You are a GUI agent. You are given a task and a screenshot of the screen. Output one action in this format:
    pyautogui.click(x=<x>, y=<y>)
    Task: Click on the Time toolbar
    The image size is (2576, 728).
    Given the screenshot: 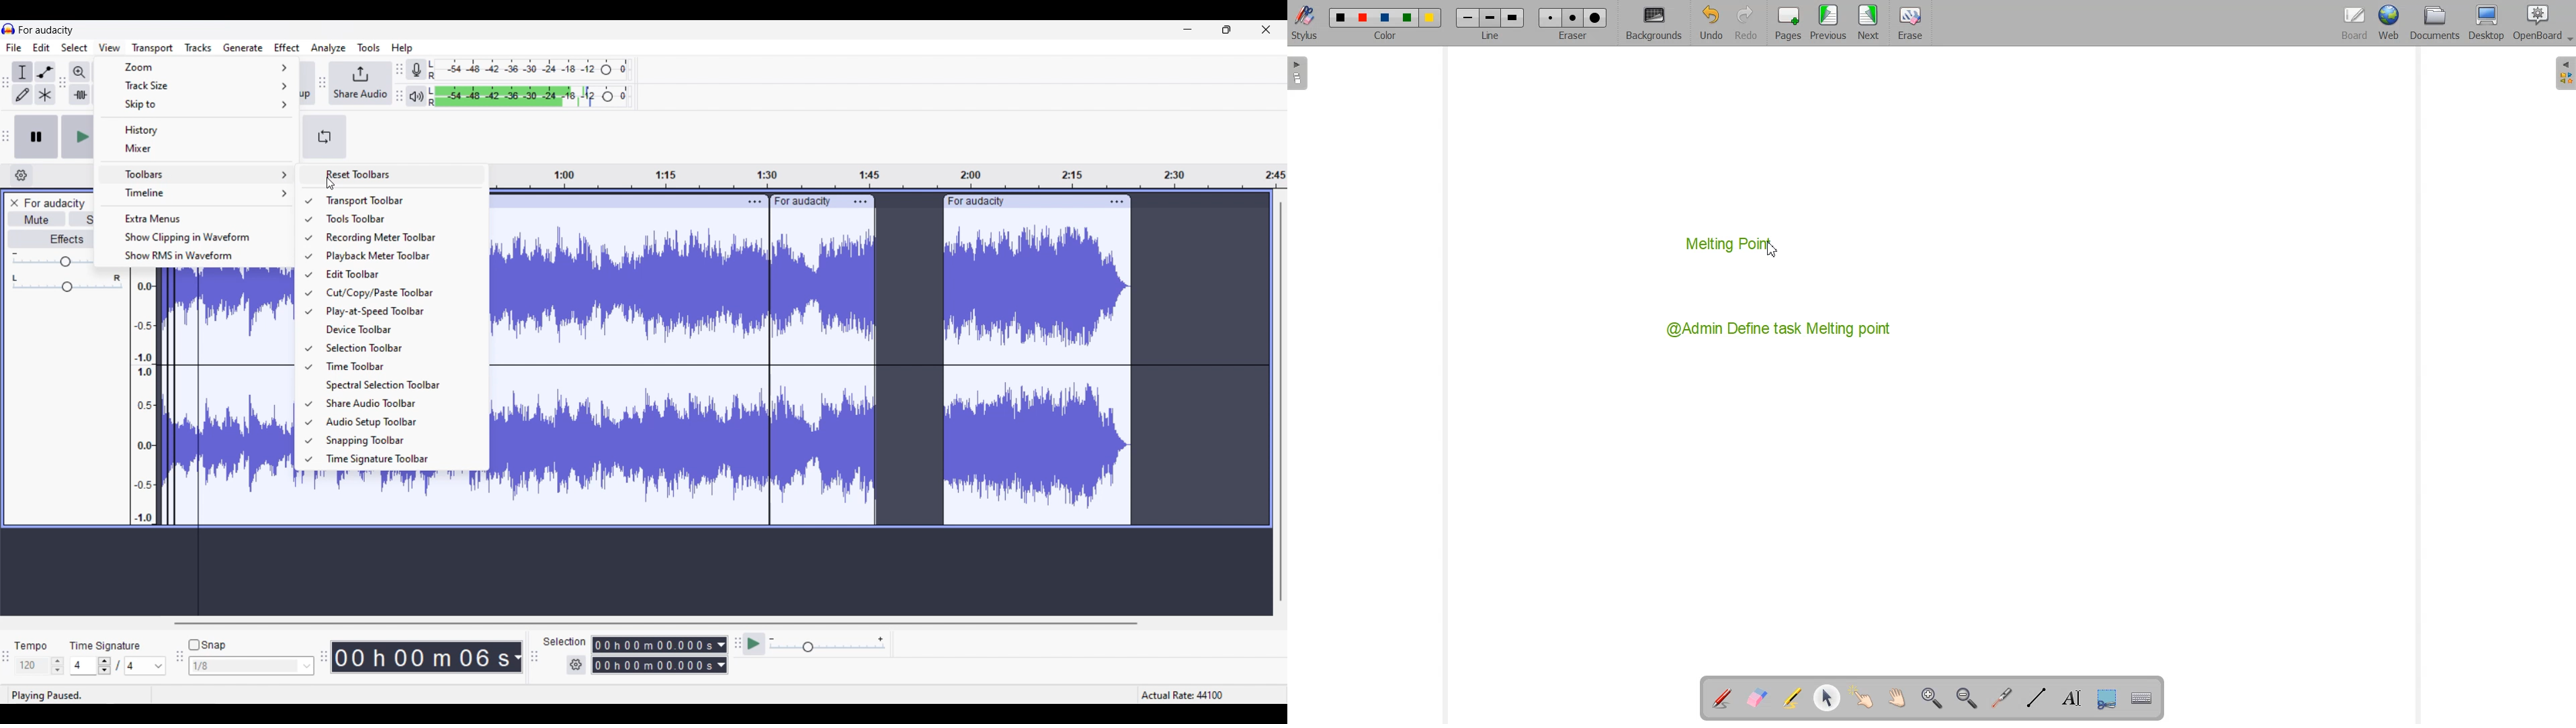 What is the action you would take?
    pyautogui.click(x=398, y=366)
    